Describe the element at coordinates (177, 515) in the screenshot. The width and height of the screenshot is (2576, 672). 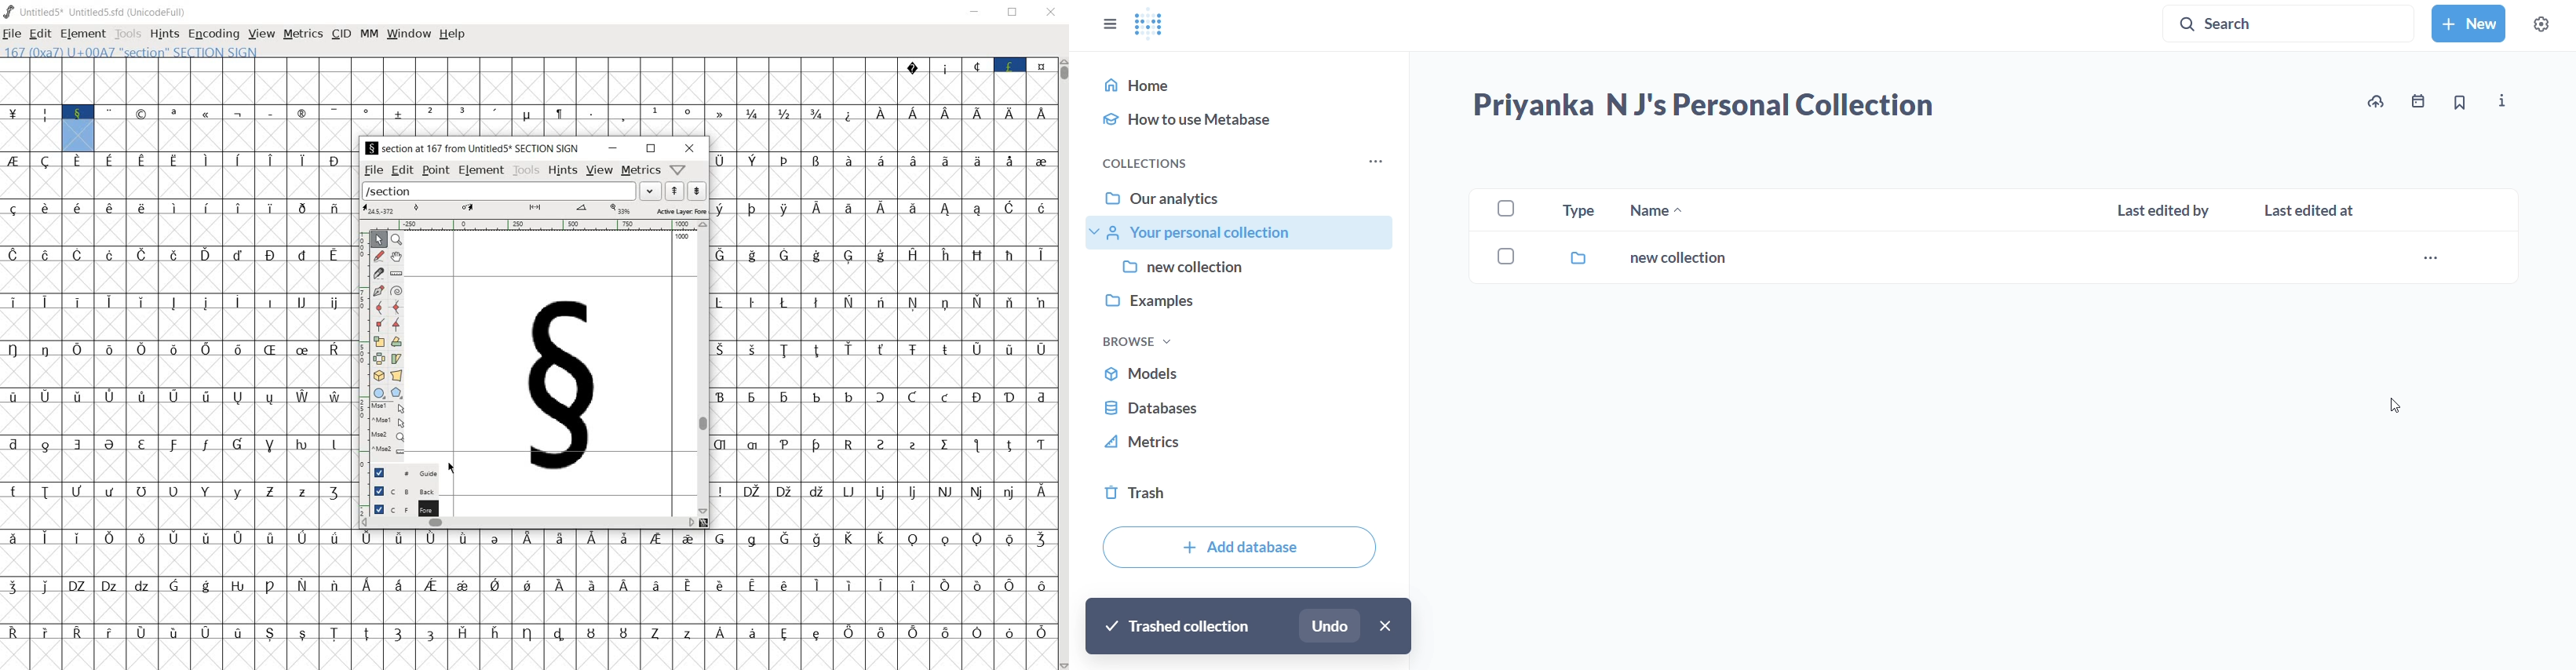
I see `empty cells` at that location.